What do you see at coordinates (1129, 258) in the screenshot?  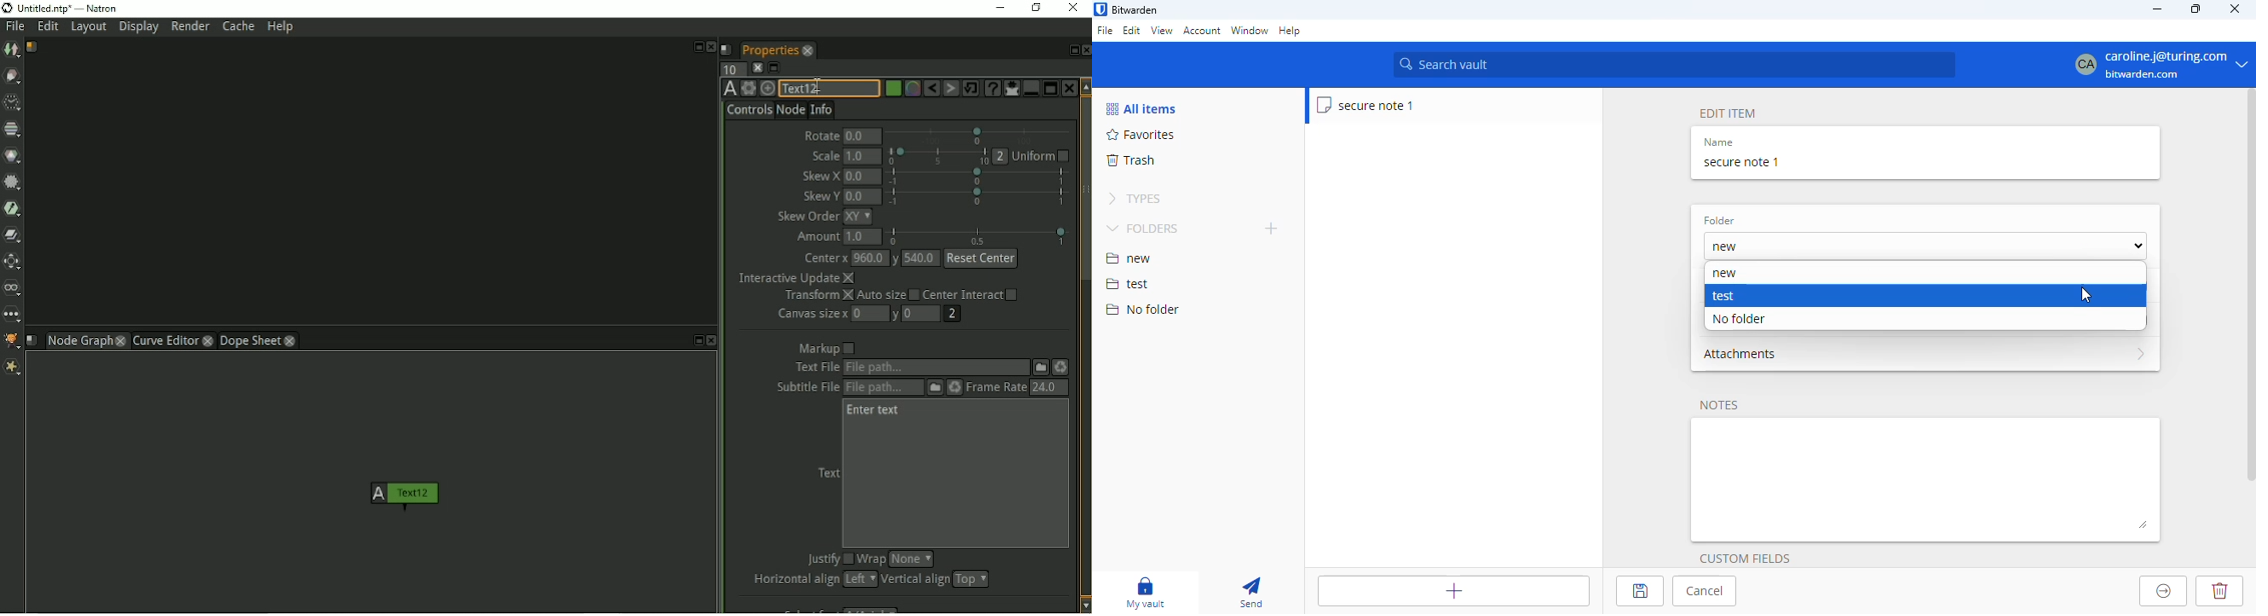 I see `new` at bounding box center [1129, 258].